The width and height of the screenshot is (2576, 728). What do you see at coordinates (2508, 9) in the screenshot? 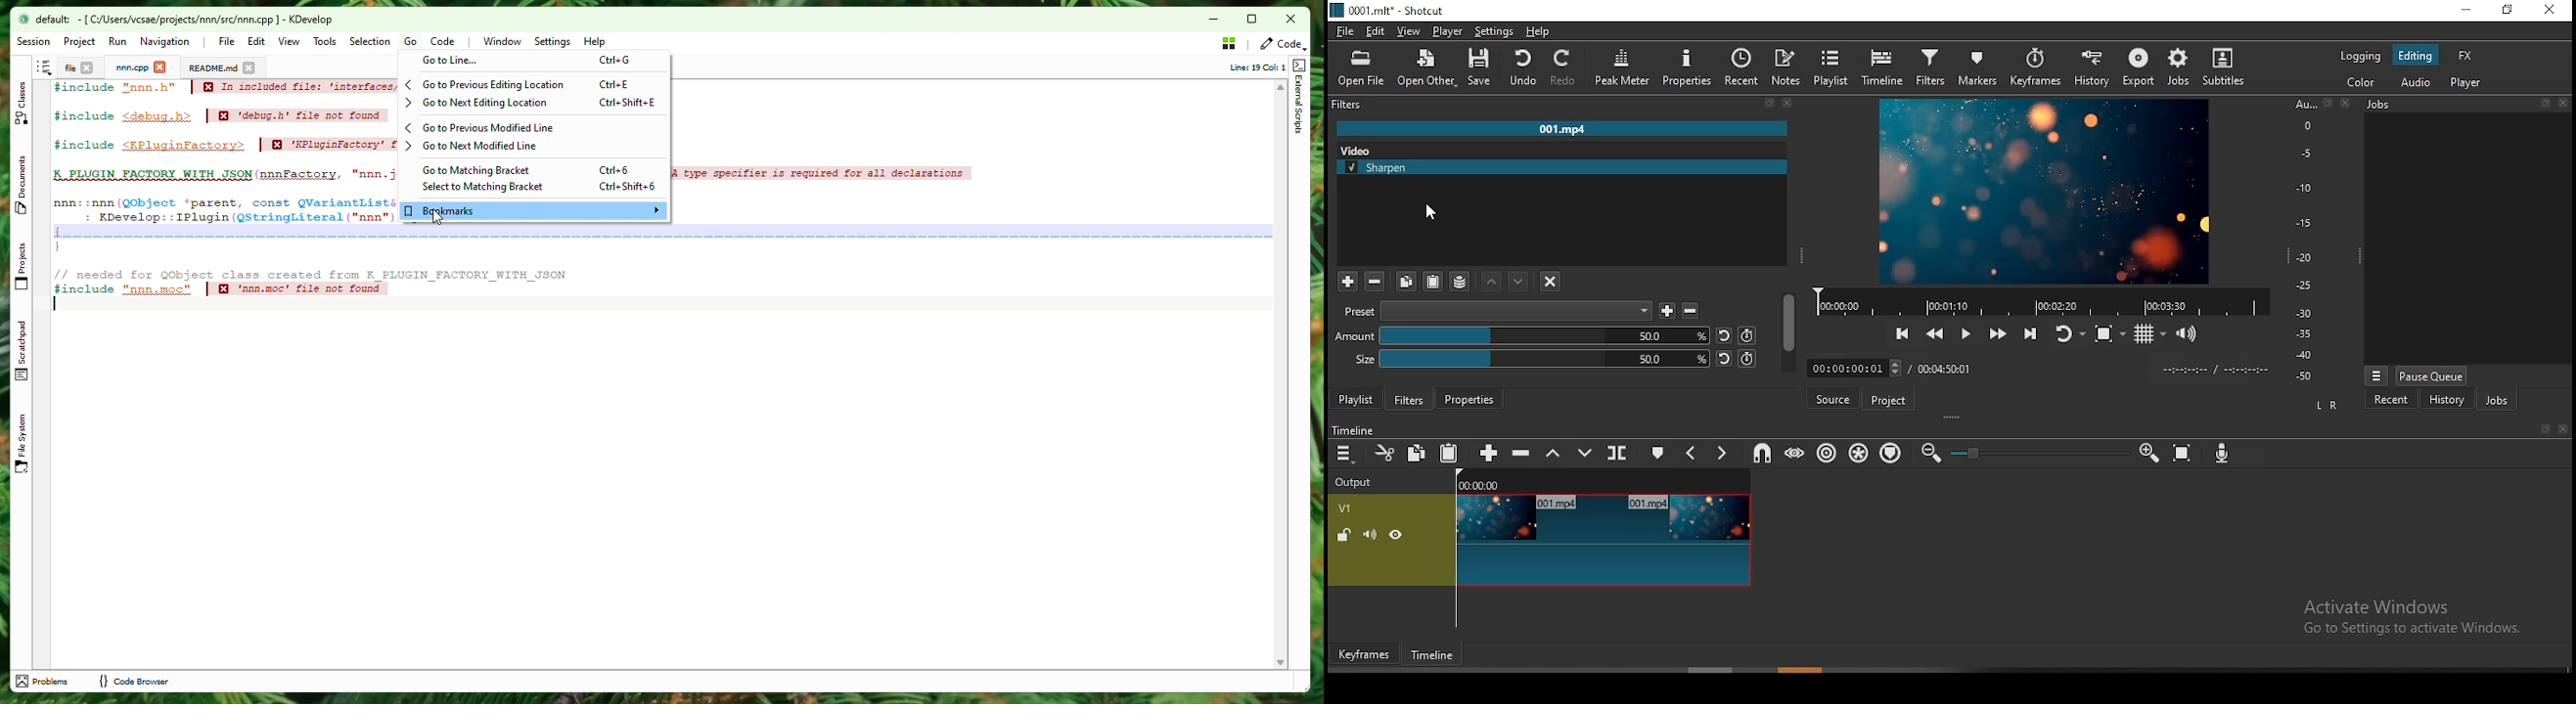
I see `restore` at bounding box center [2508, 9].